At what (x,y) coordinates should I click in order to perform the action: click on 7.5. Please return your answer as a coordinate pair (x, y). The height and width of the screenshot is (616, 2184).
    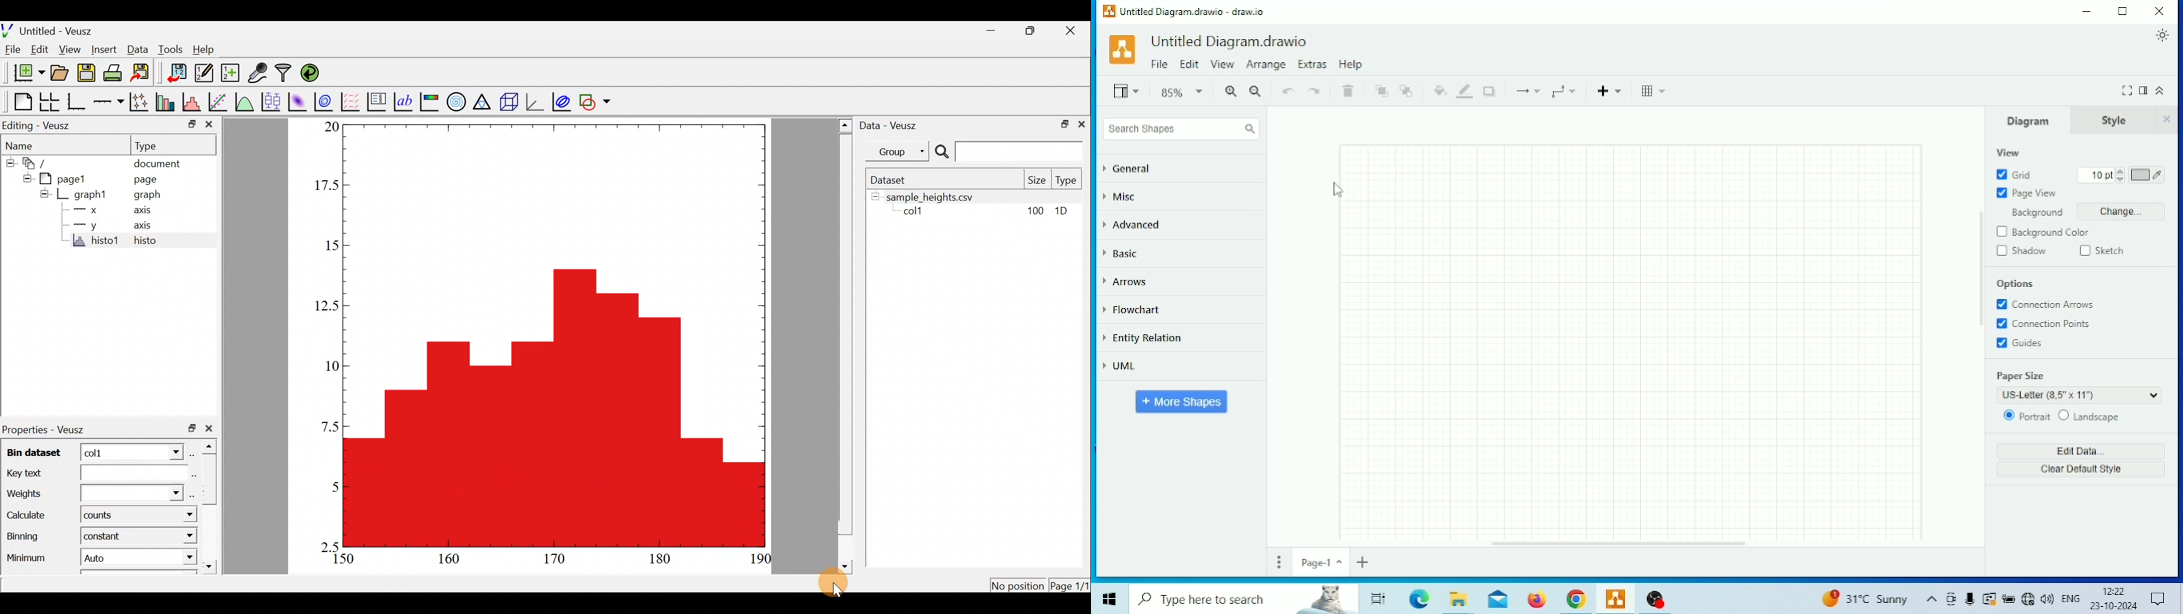
    Looking at the image, I should click on (328, 422).